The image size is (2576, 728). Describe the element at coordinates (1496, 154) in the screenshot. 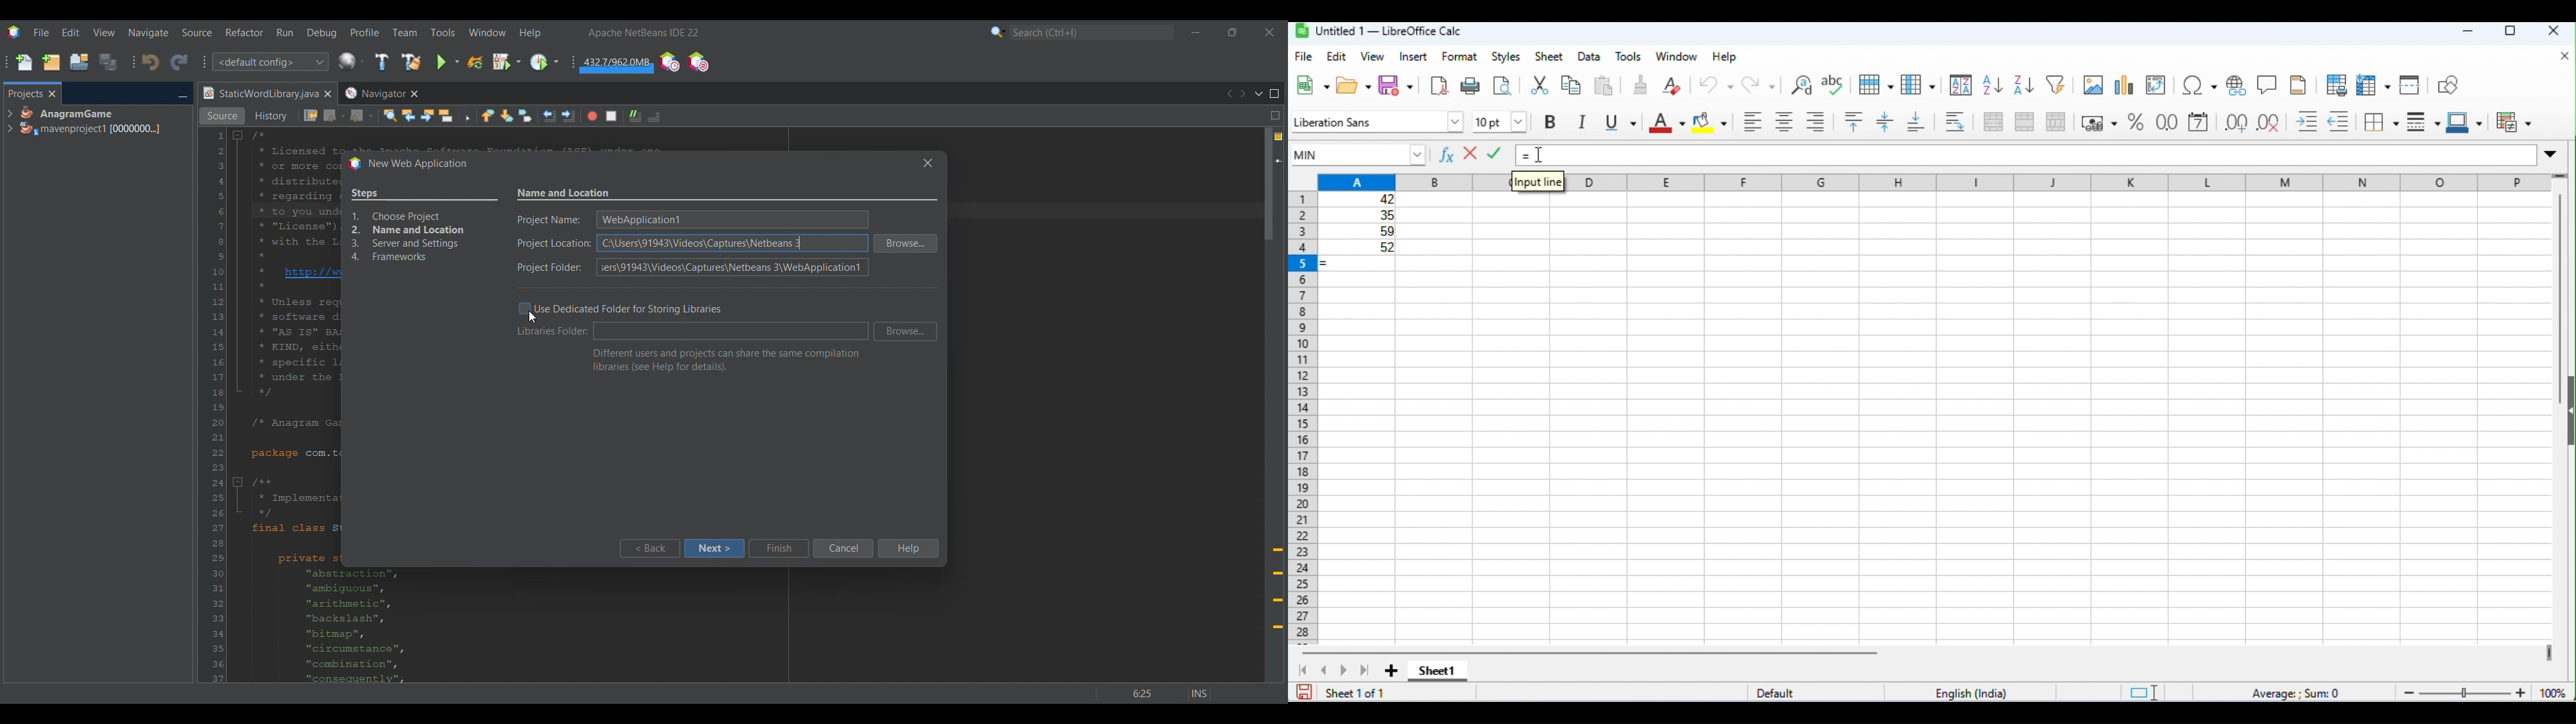

I see `accept` at that location.